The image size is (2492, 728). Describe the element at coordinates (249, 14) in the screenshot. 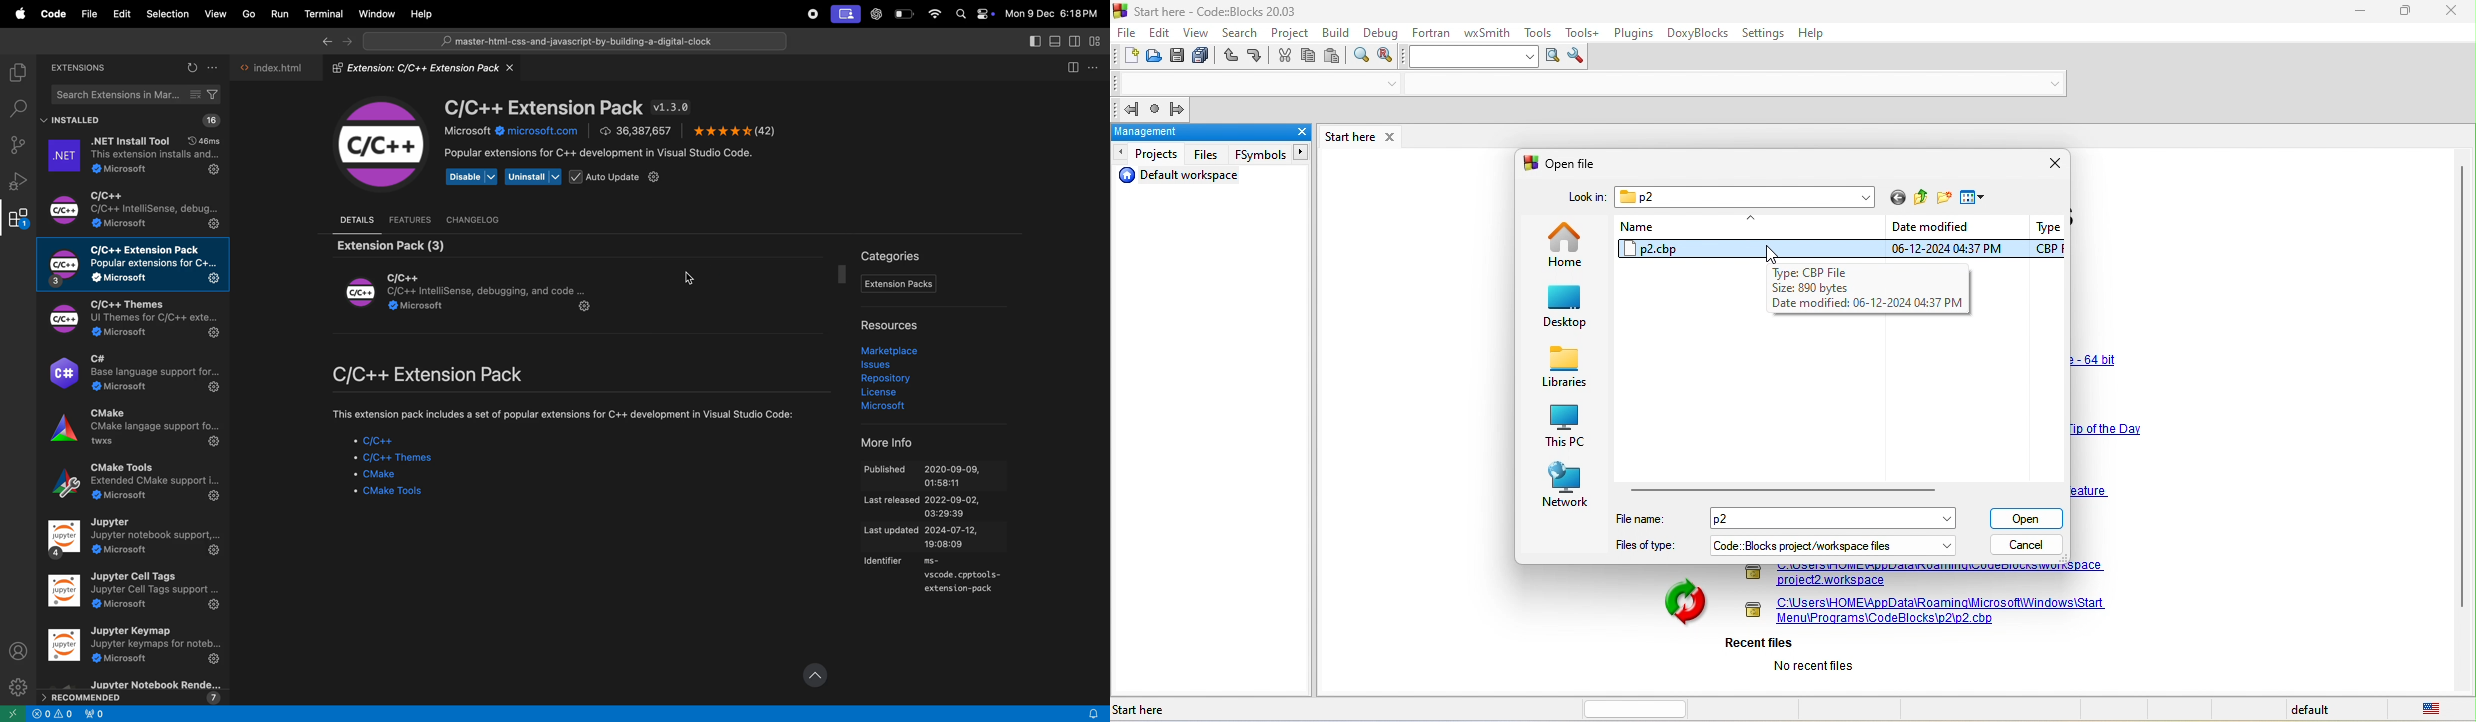

I see `Go` at that location.